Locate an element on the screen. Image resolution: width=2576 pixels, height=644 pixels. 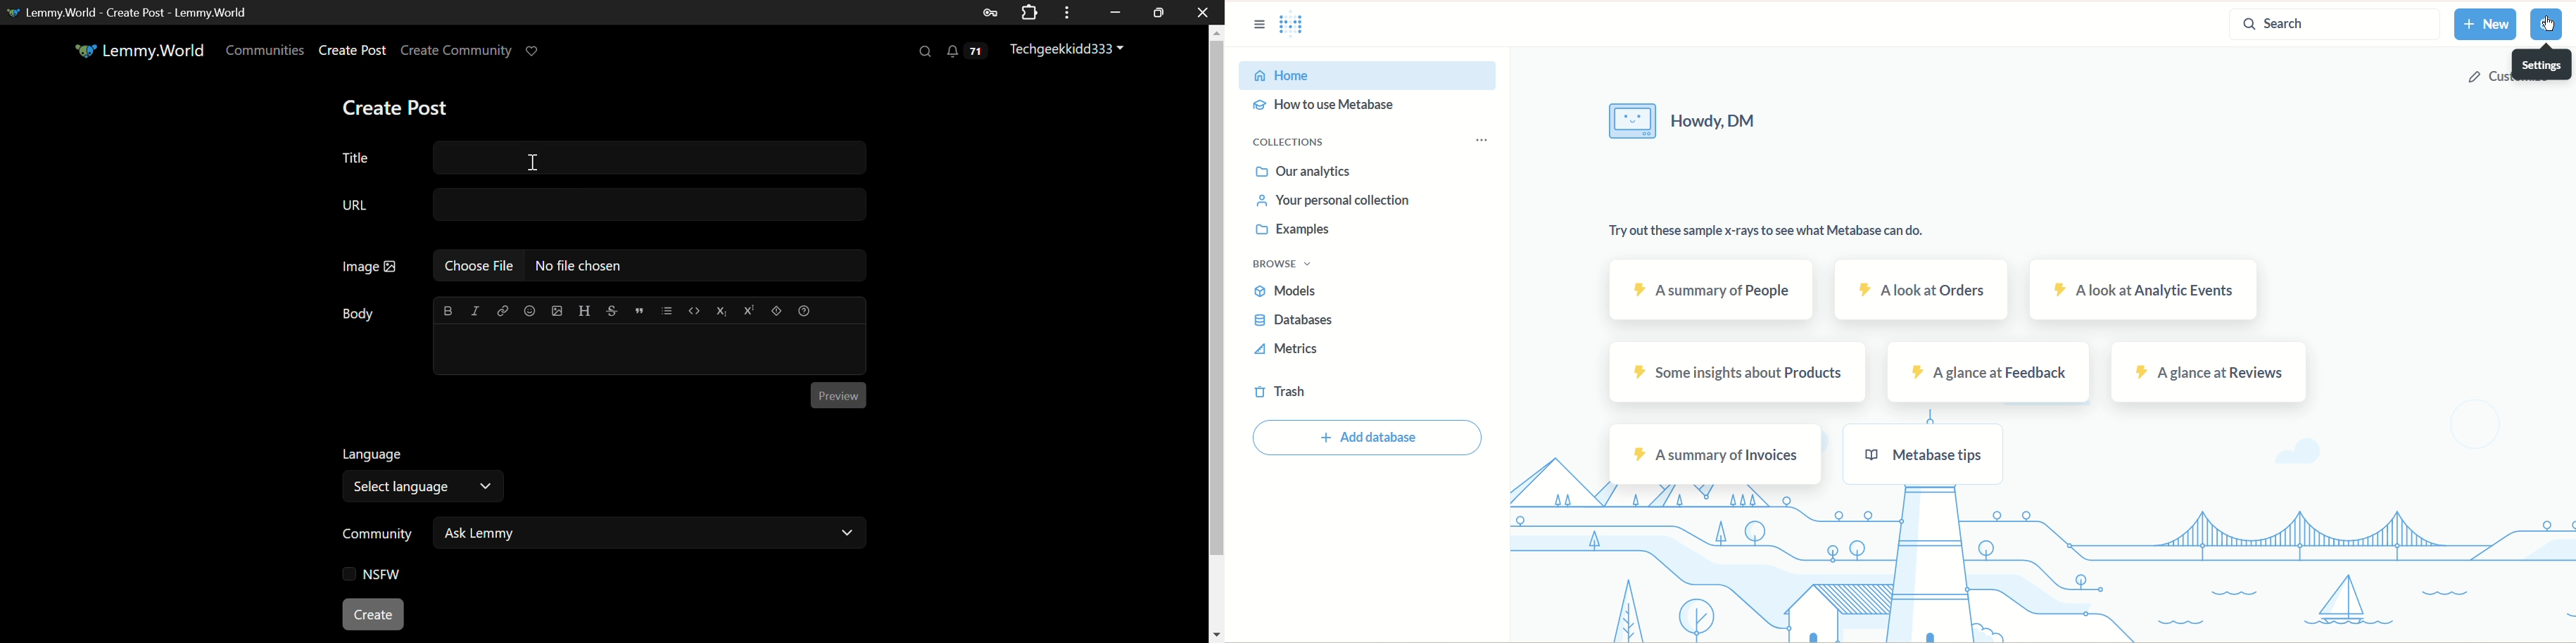
Create Post is located at coordinates (353, 52).